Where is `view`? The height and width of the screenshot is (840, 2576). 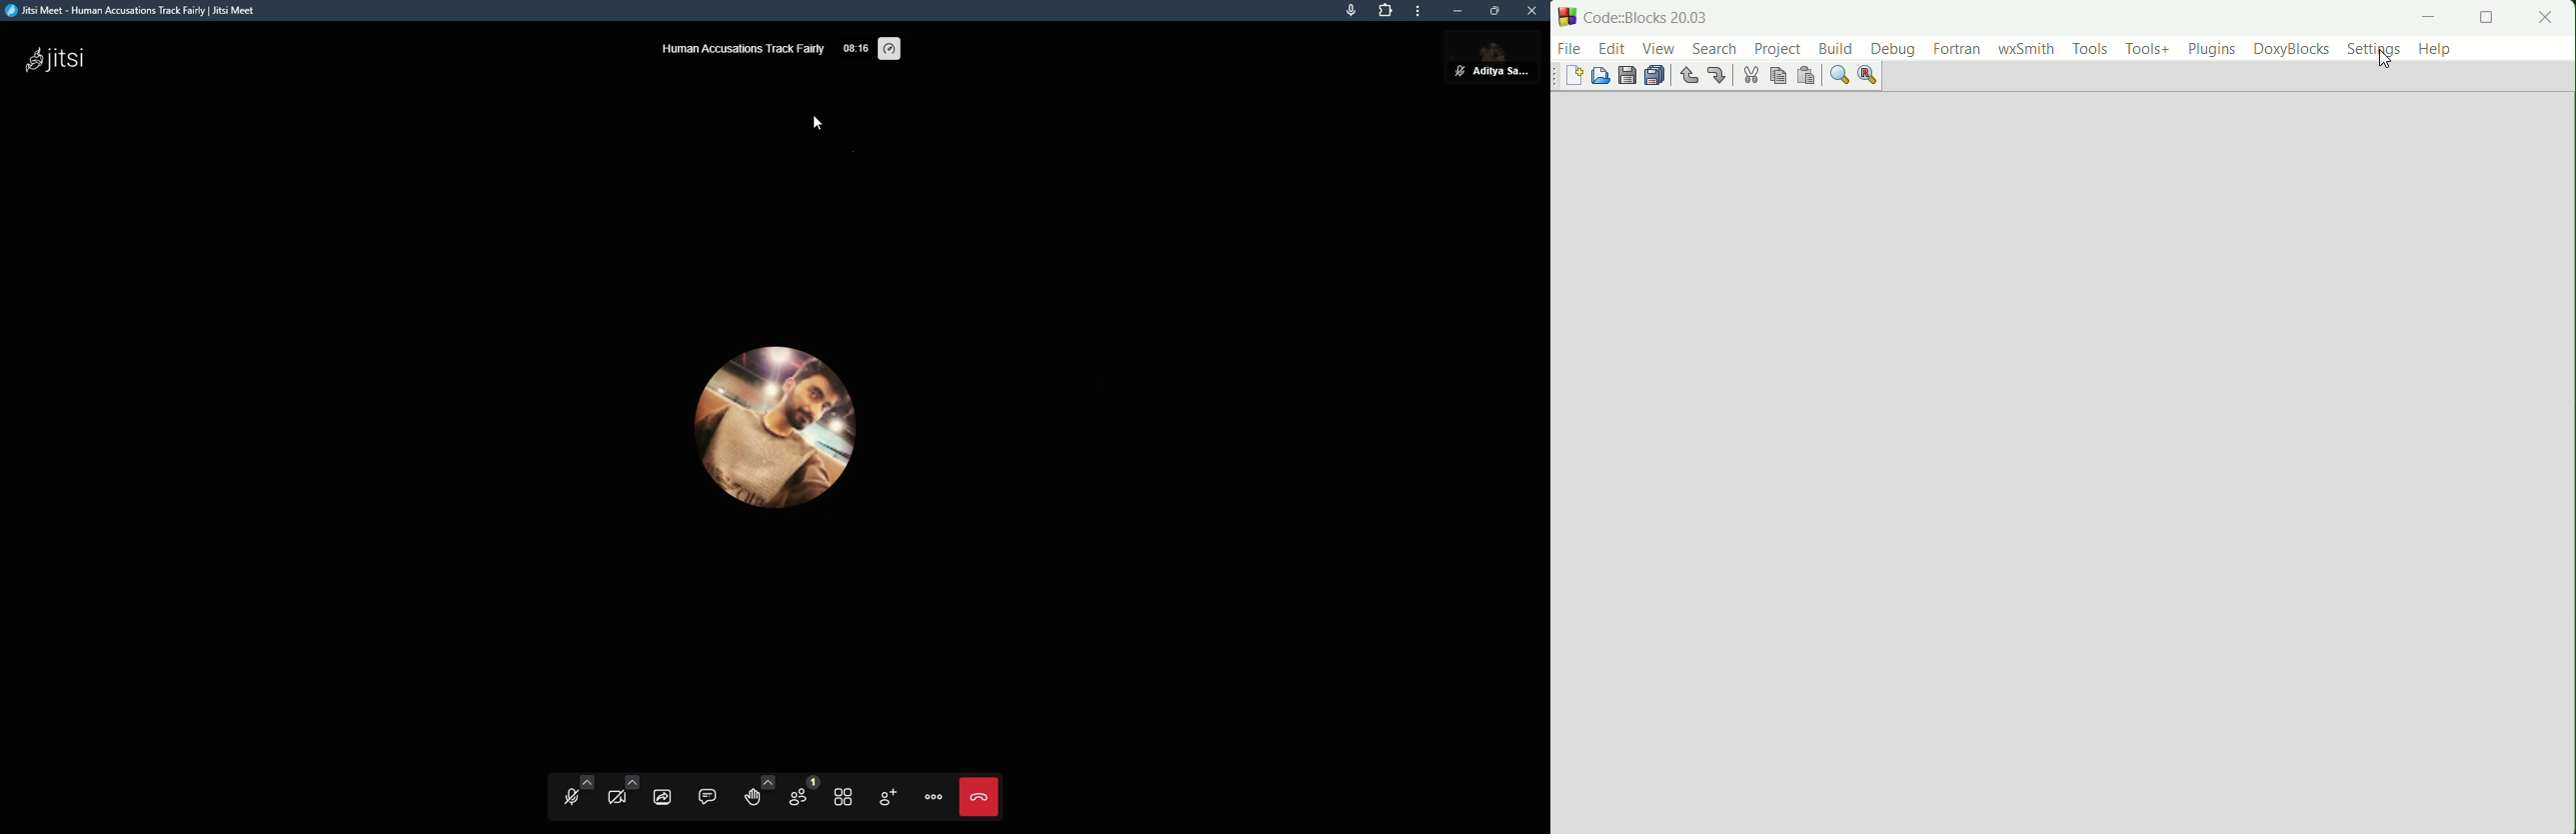
view is located at coordinates (1658, 49).